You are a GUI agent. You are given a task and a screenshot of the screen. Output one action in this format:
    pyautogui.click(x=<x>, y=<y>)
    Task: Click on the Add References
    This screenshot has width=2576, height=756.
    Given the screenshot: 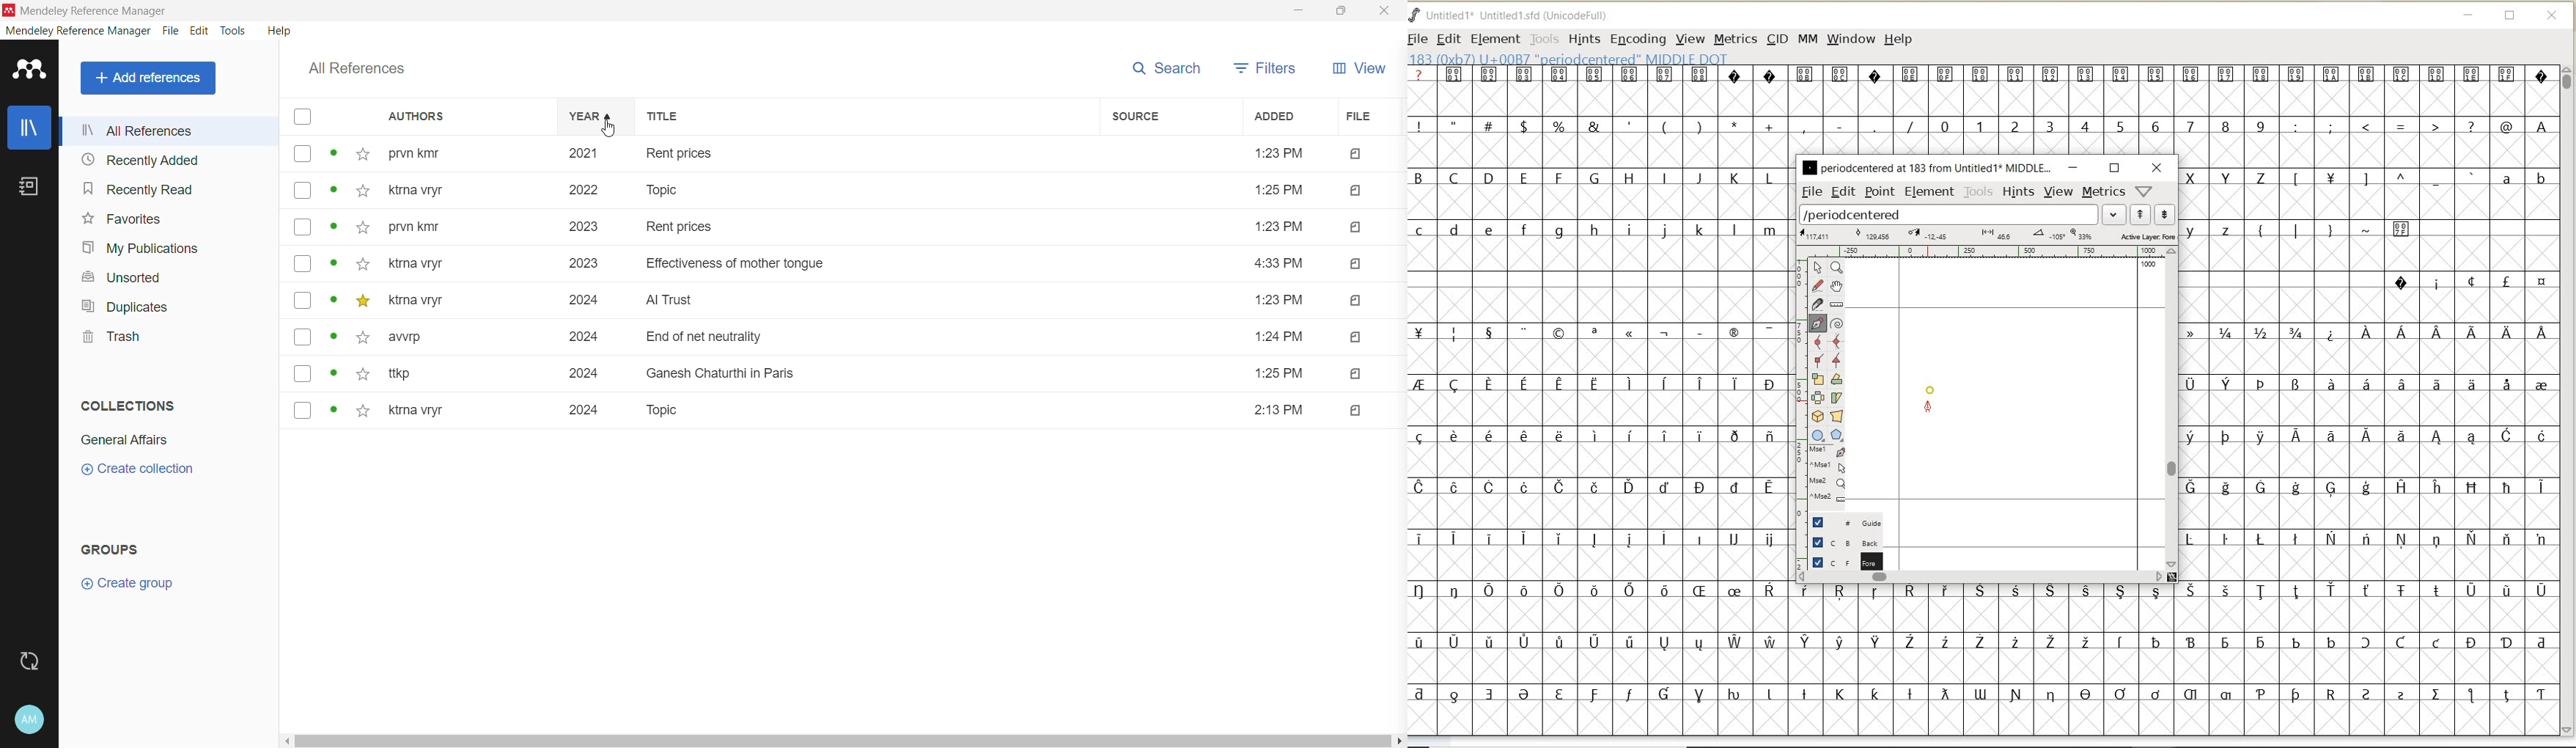 What is the action you would take?
    pyautogui.click(x=150, y=78)
    